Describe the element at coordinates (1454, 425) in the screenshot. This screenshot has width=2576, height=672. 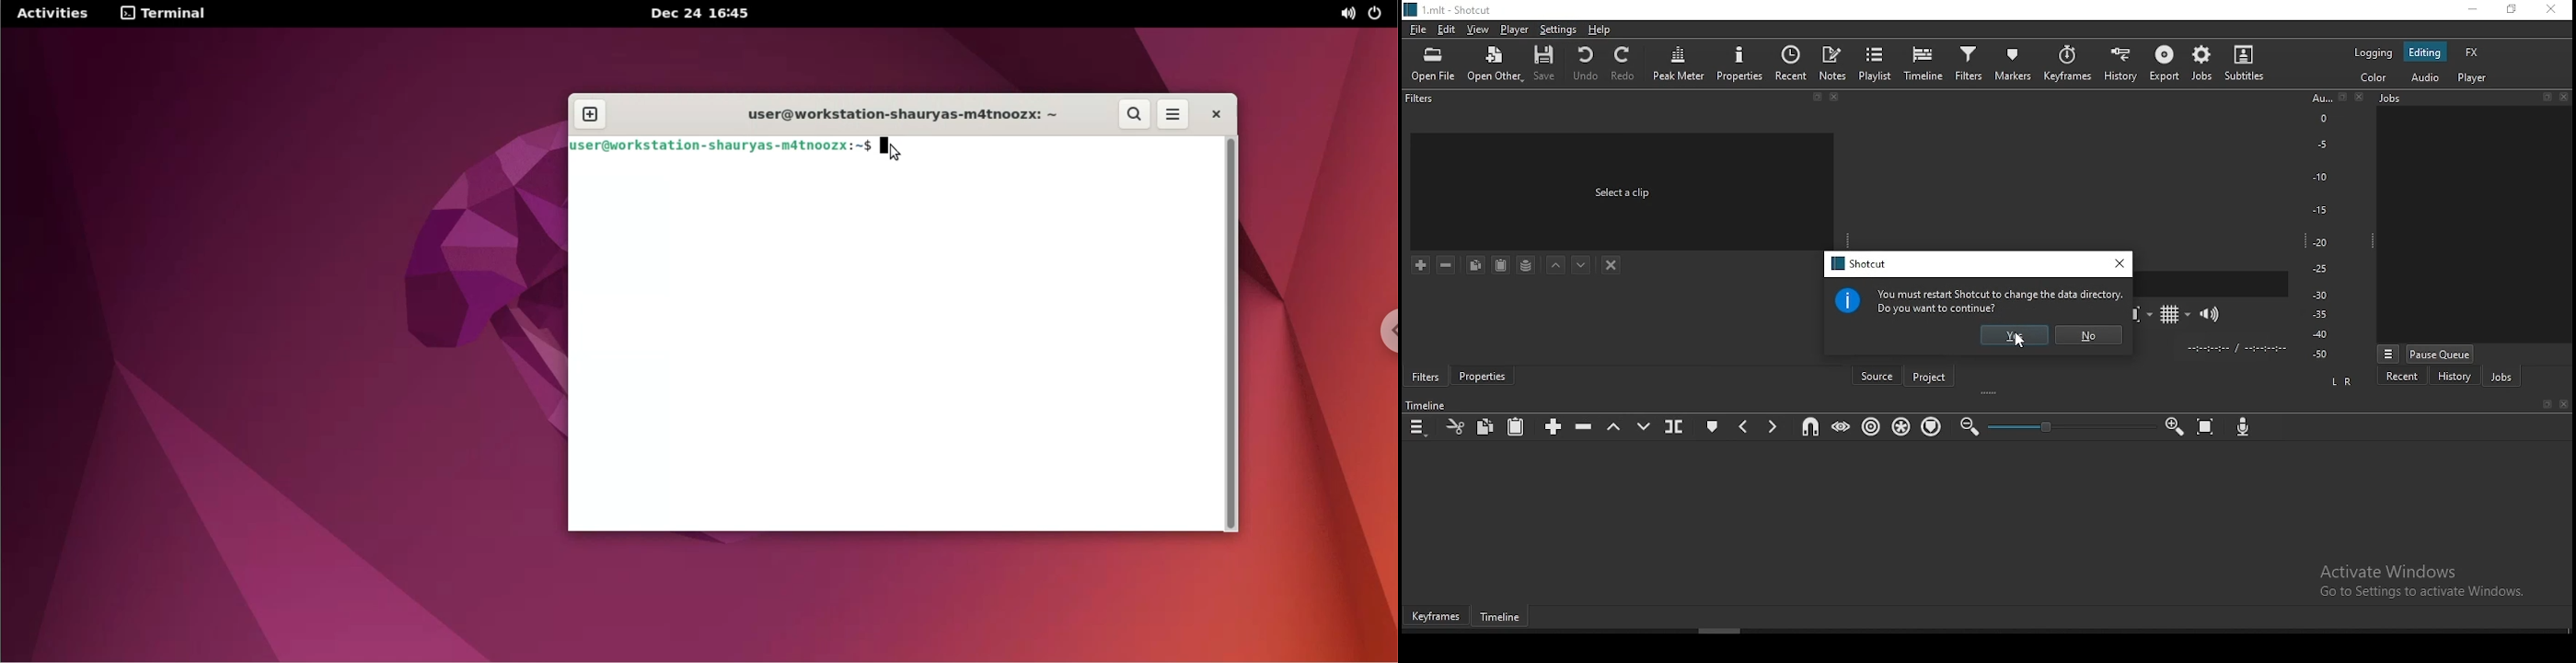
I see `cut` at that location.